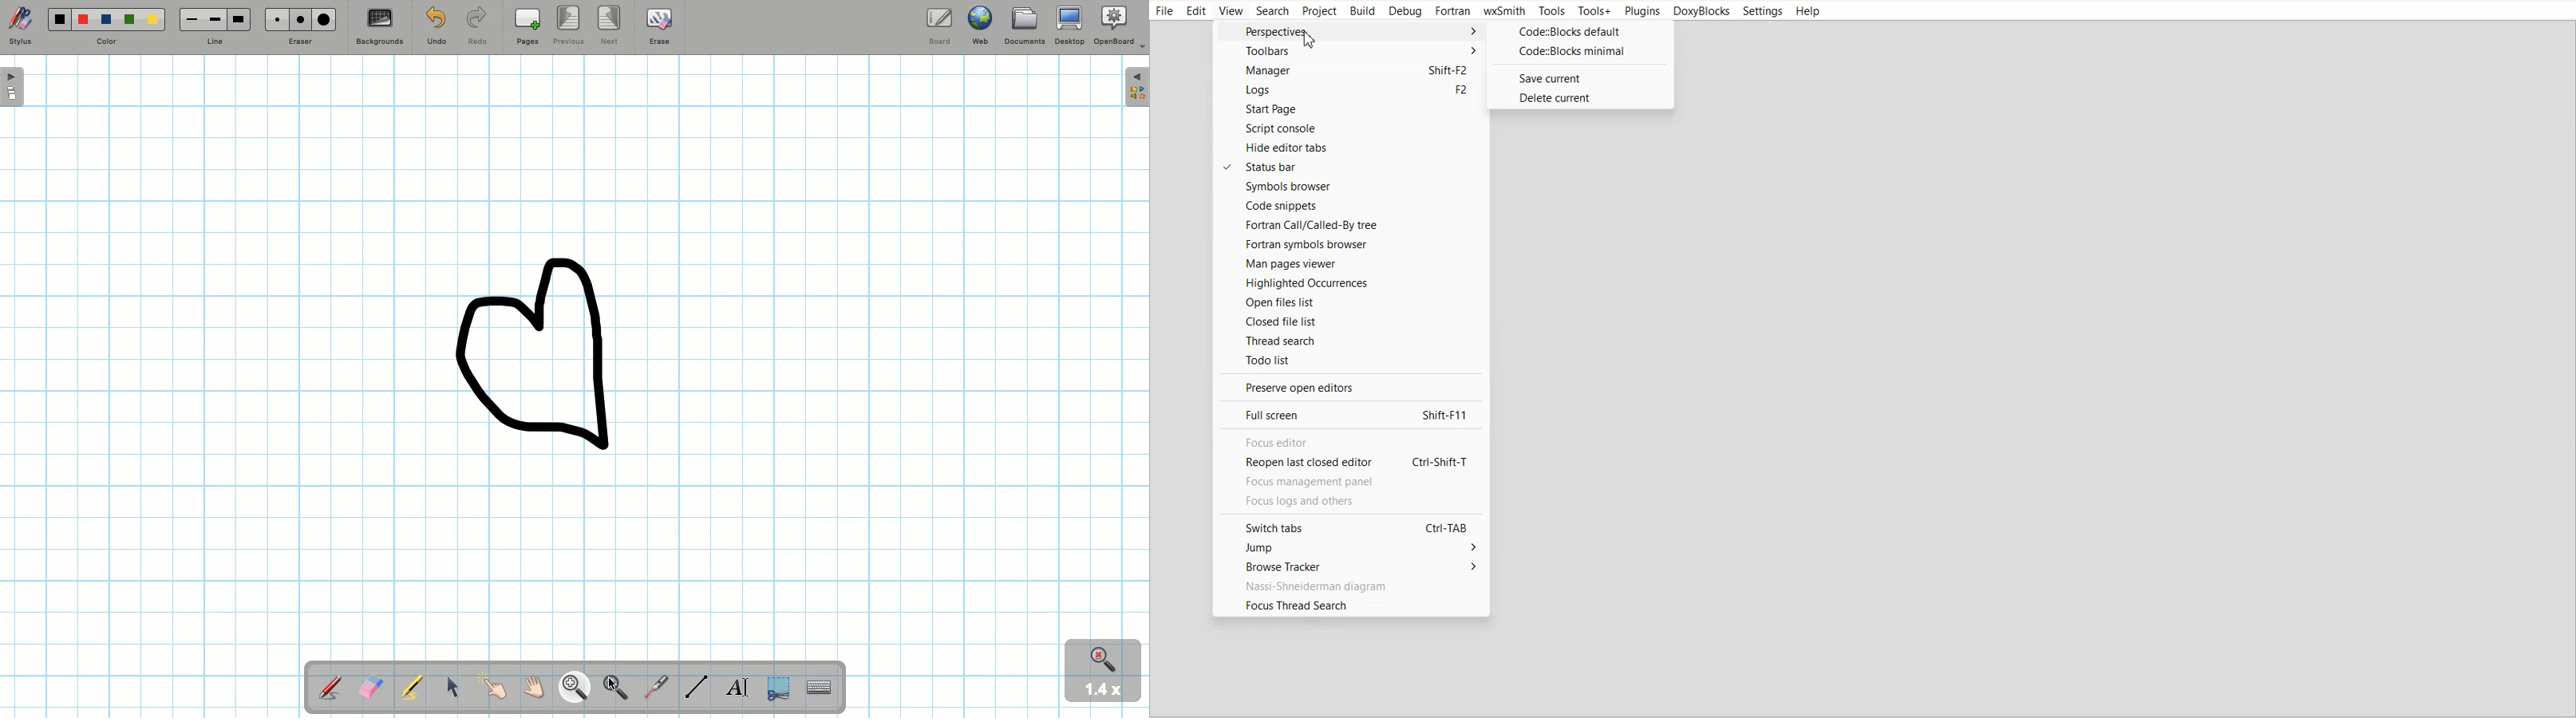 The image size is (2576, 728). What do you see at coordinates (1641, 12) in the screenshot?
I see `Plugins` at bounding box center [1641, 12].